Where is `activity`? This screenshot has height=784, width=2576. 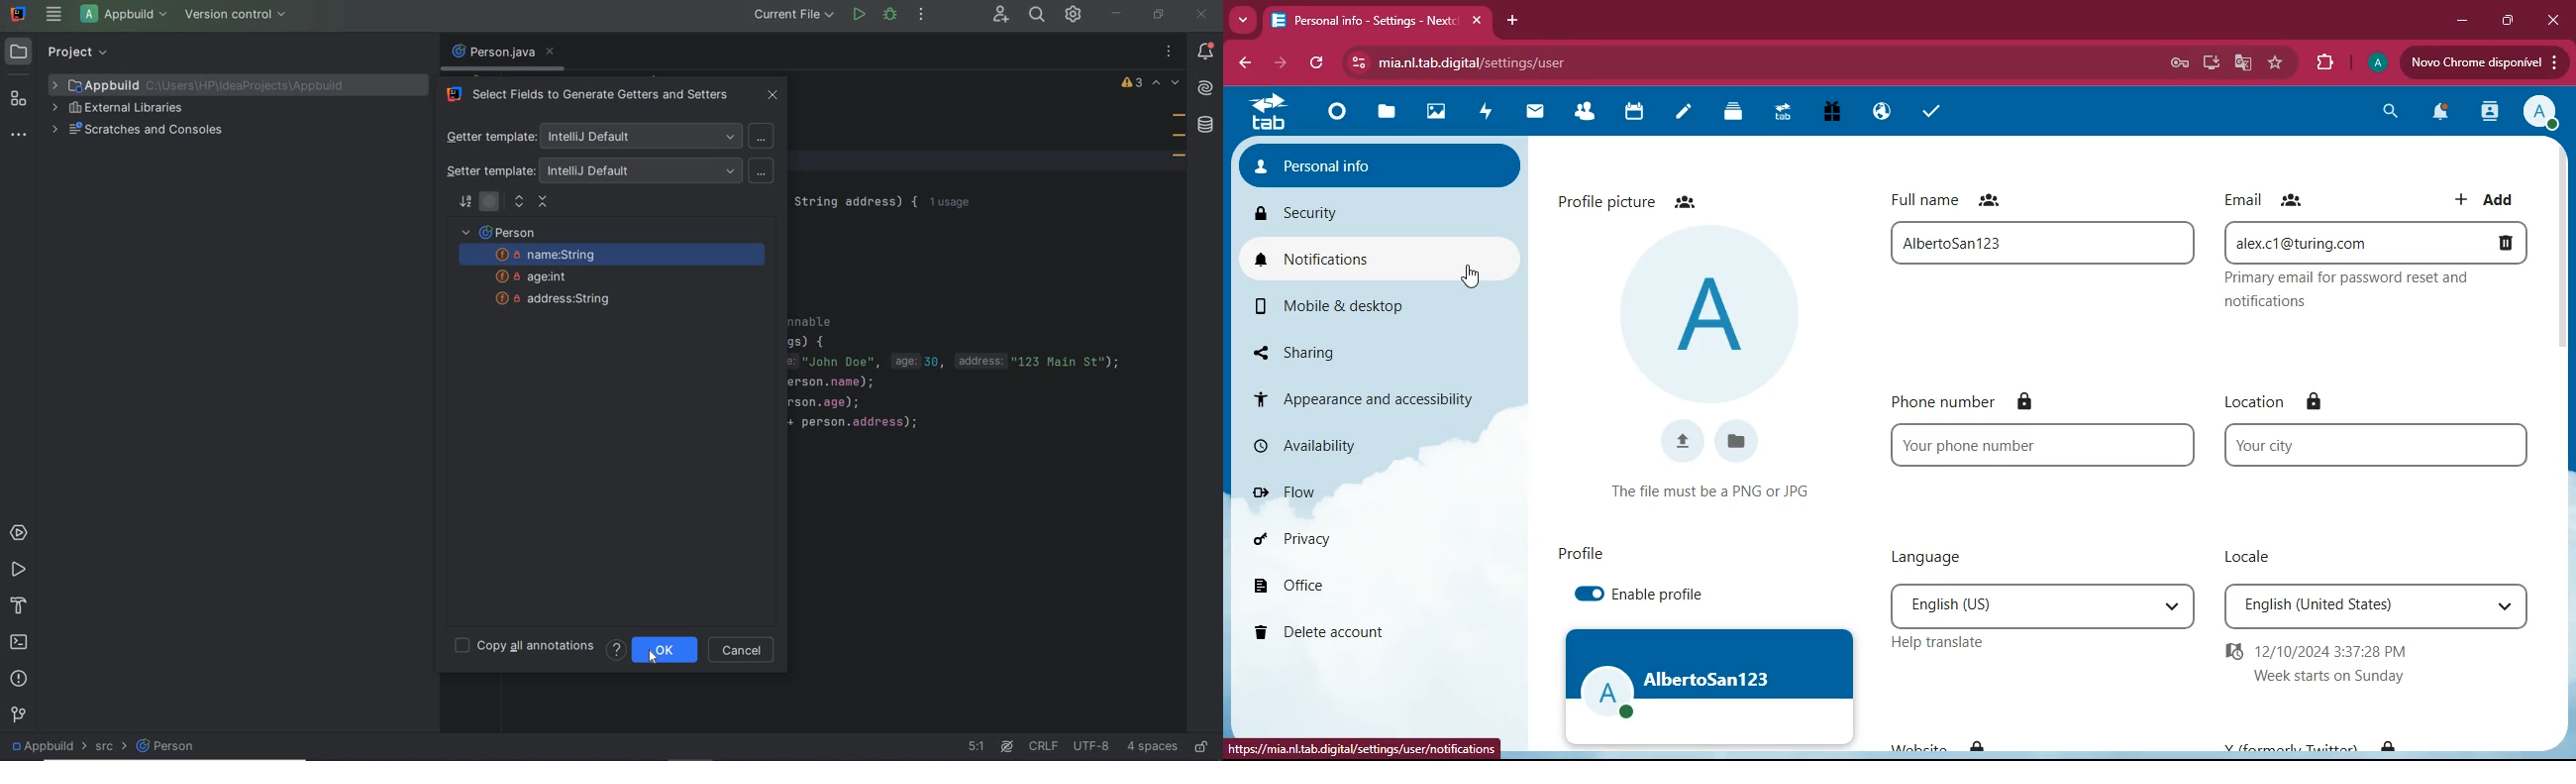
activity is located at coordinates (2489, 111).